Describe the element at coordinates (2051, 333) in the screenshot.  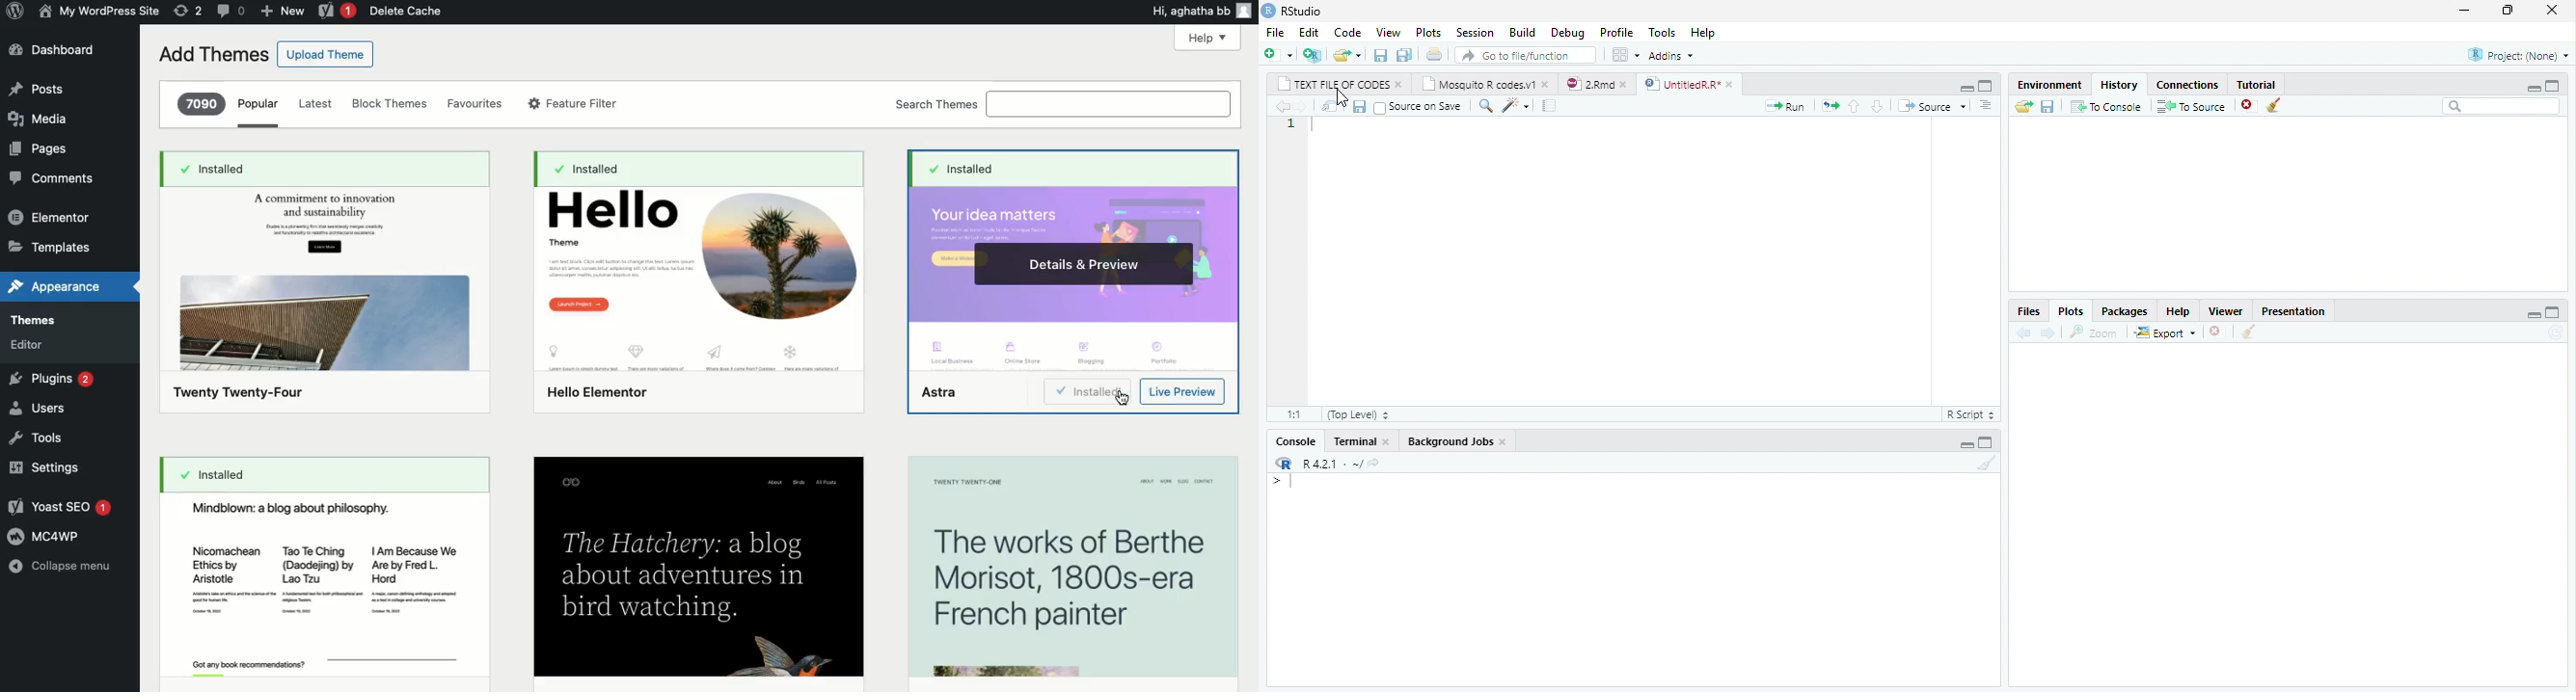
I see `next plot` at that location.